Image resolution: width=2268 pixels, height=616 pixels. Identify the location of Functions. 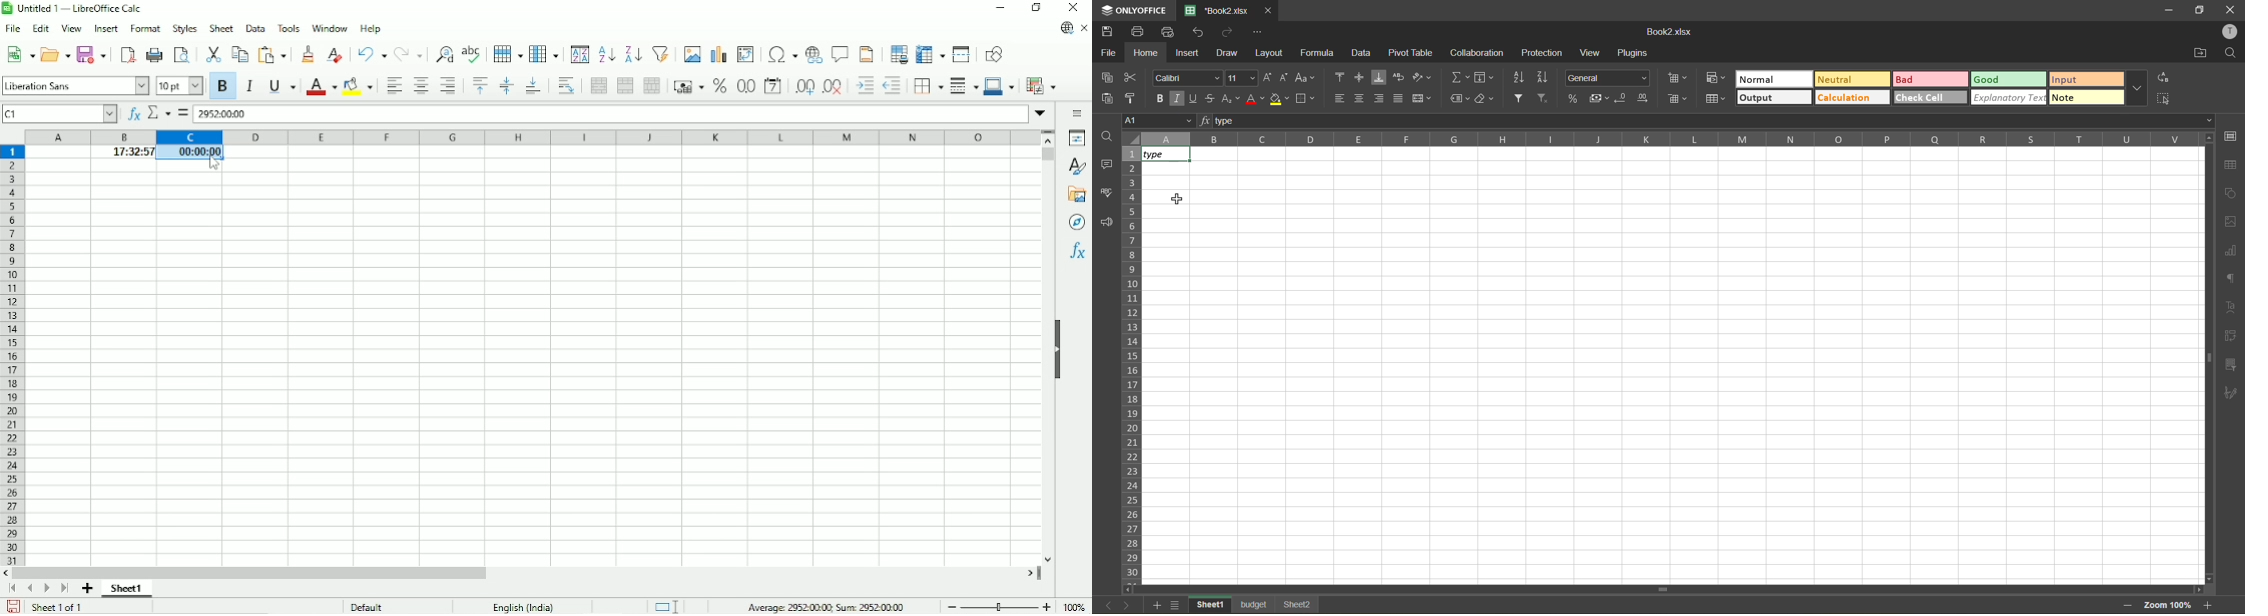
(1076, 252).